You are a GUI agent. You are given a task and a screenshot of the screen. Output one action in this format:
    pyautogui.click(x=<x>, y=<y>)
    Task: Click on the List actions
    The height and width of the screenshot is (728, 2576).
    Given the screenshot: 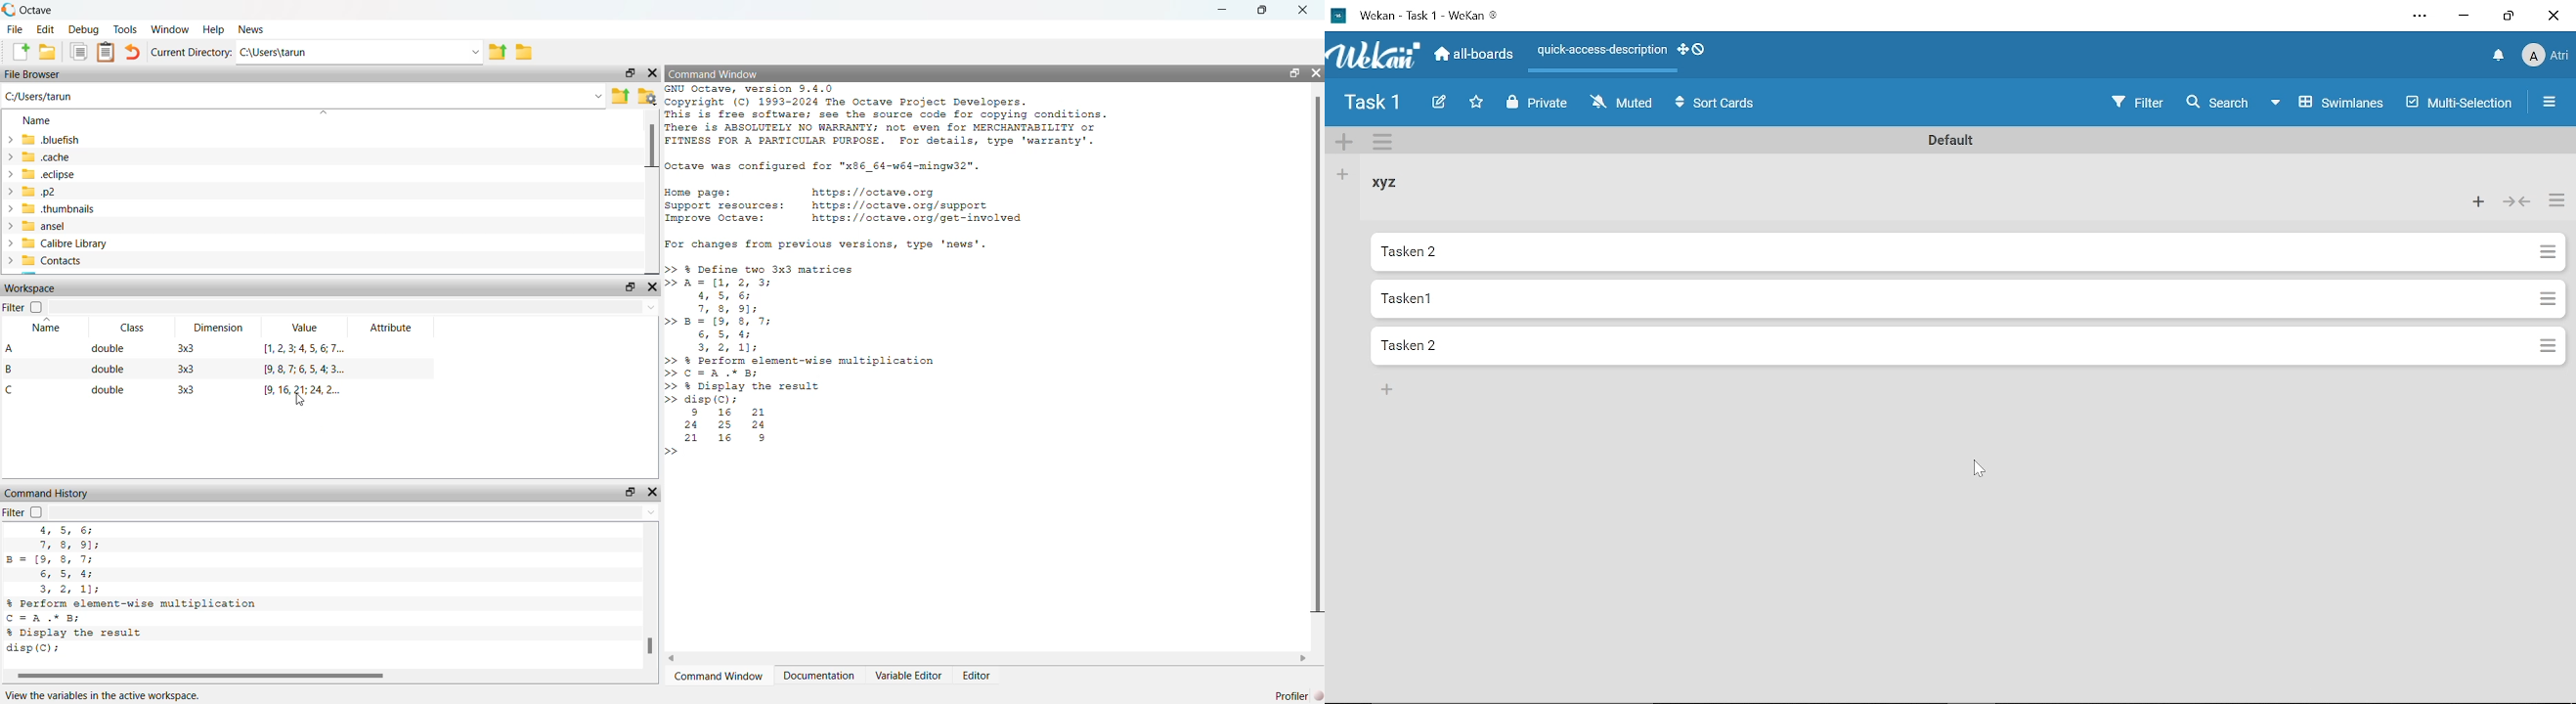 What is the action you would take?
    pyautogui.click(x=2554, y=201)
    